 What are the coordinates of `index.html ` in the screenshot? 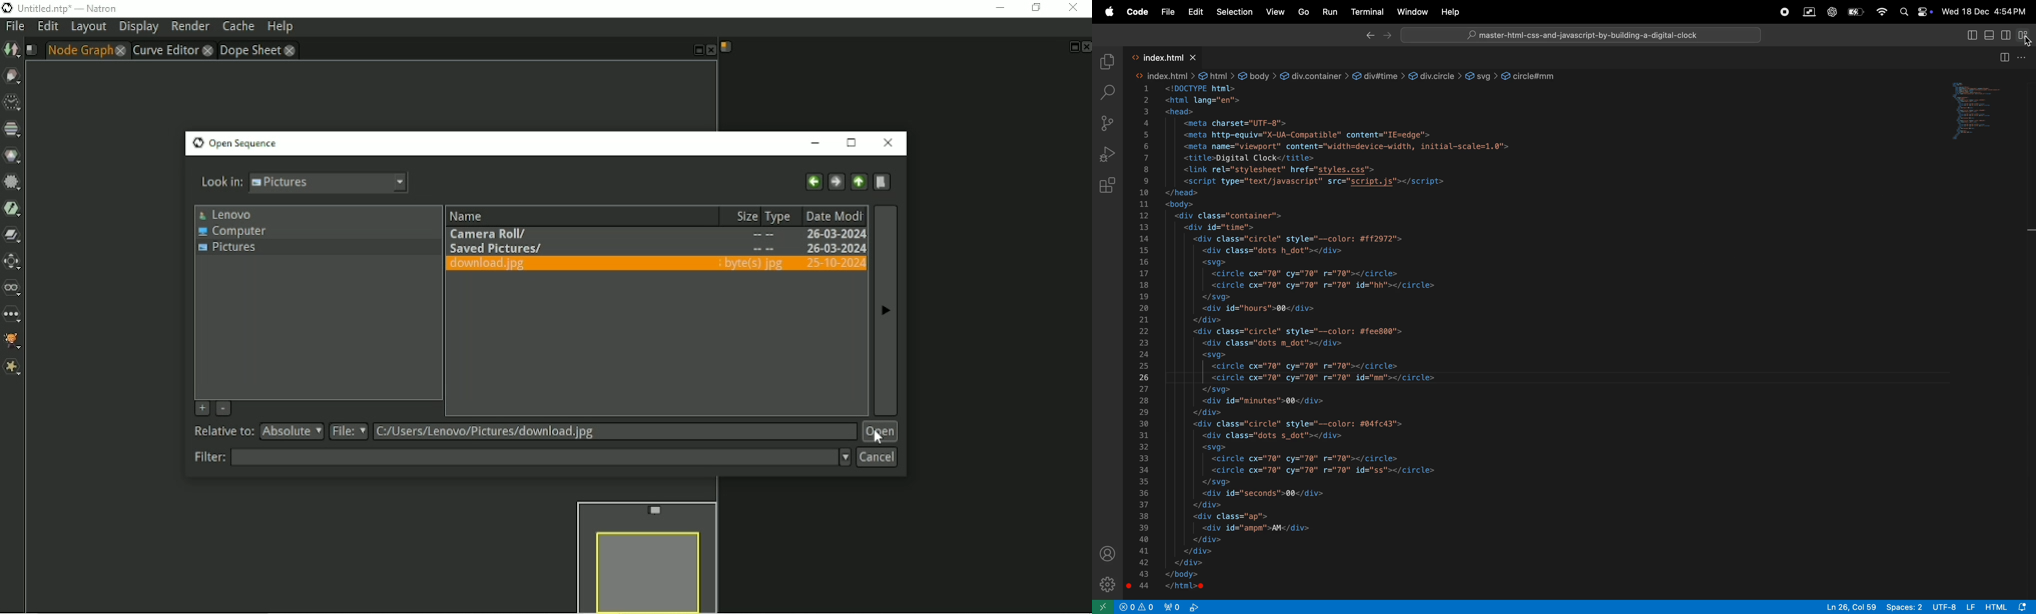 It's located at (1168, 58).